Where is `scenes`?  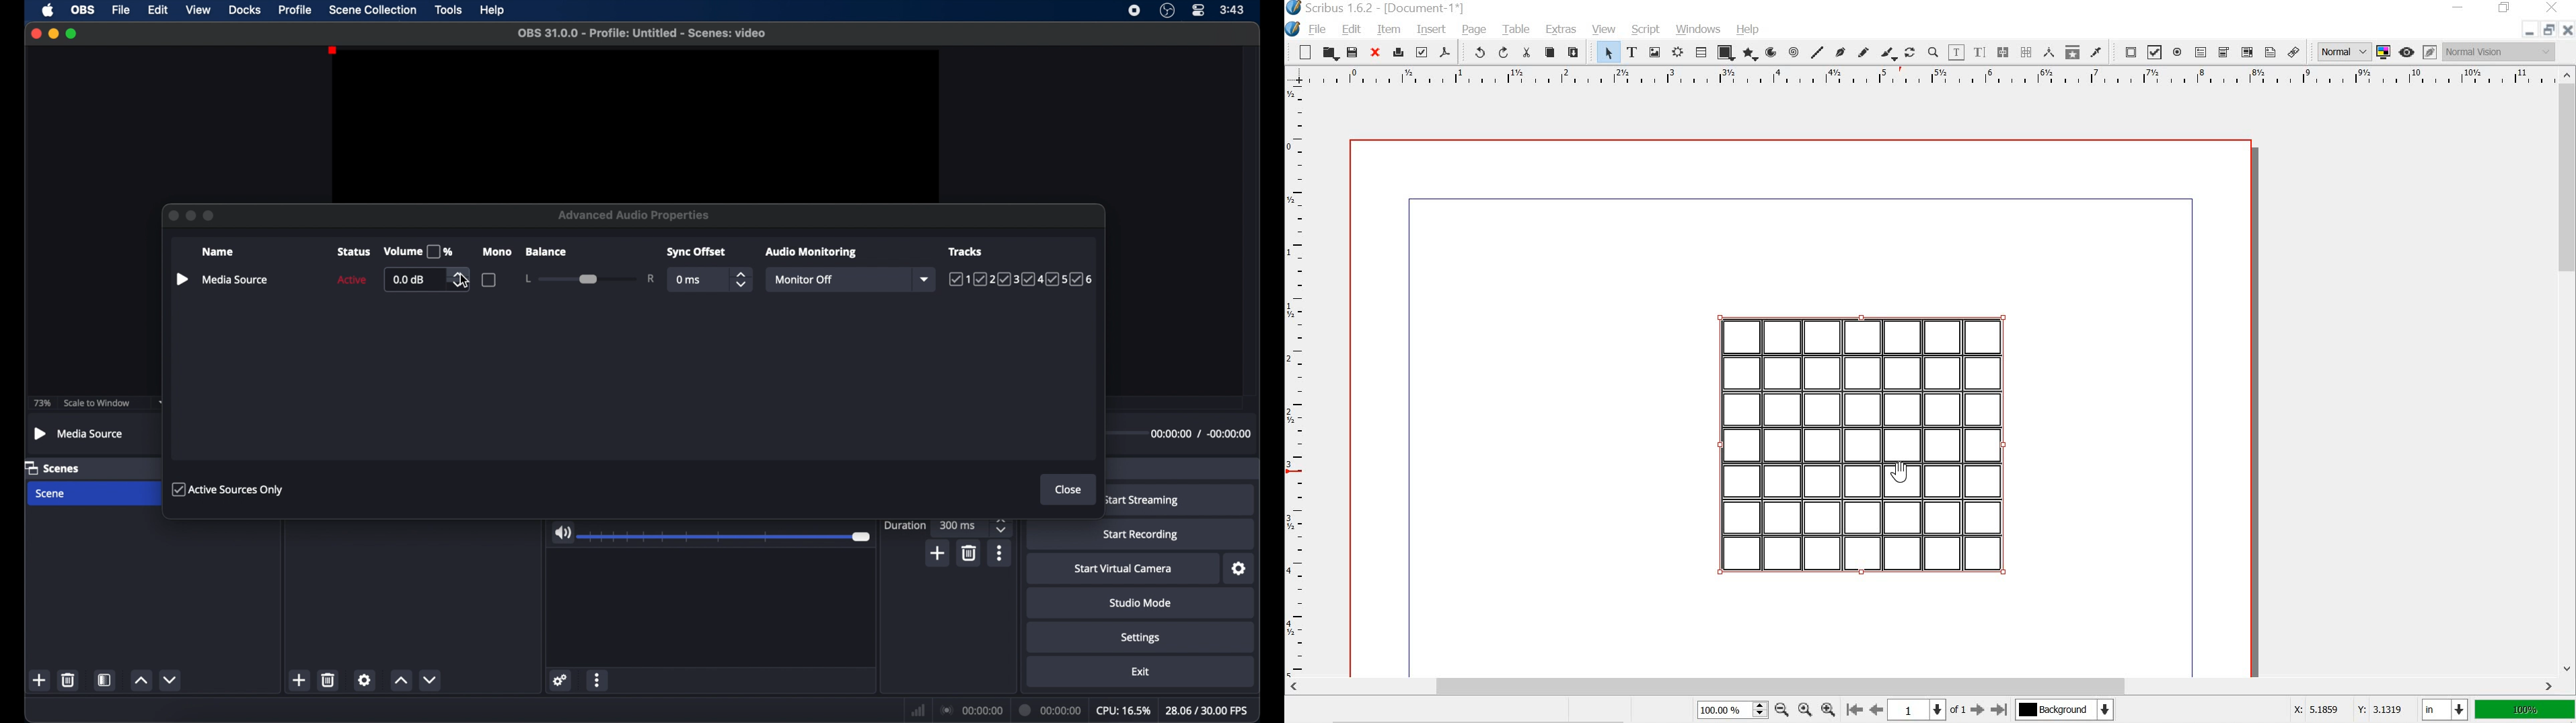
scenes is located at coordinates (52, 467).